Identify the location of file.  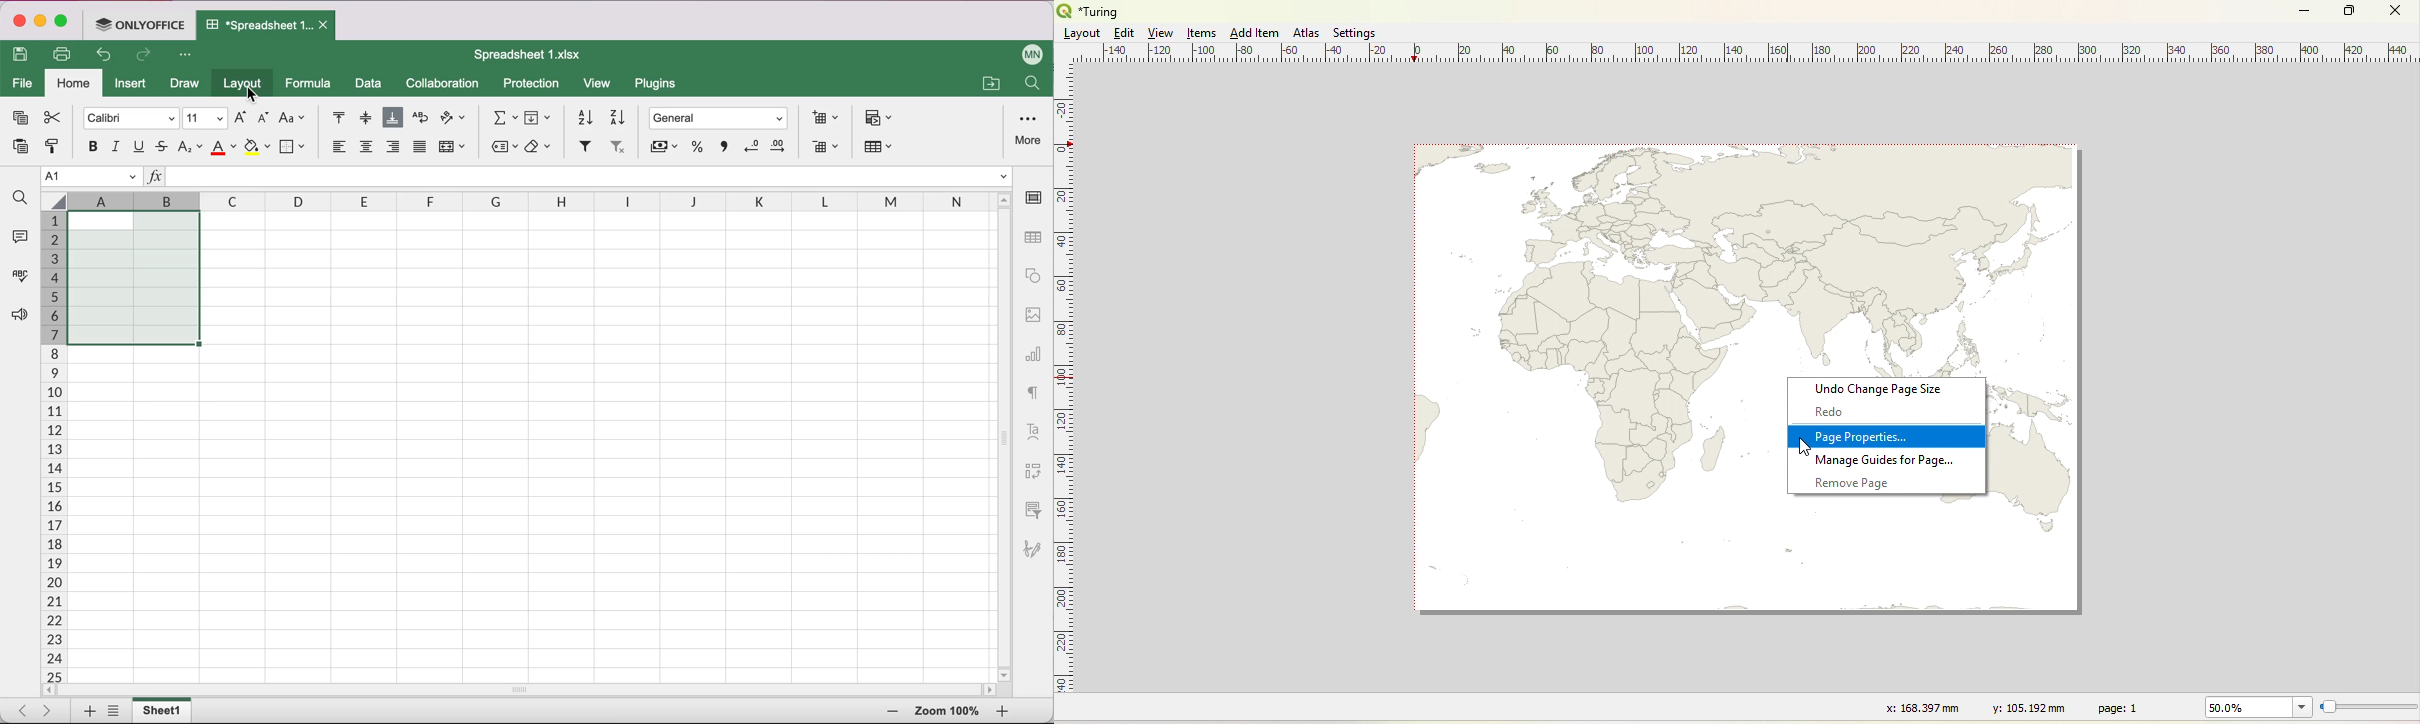
(23, 84).